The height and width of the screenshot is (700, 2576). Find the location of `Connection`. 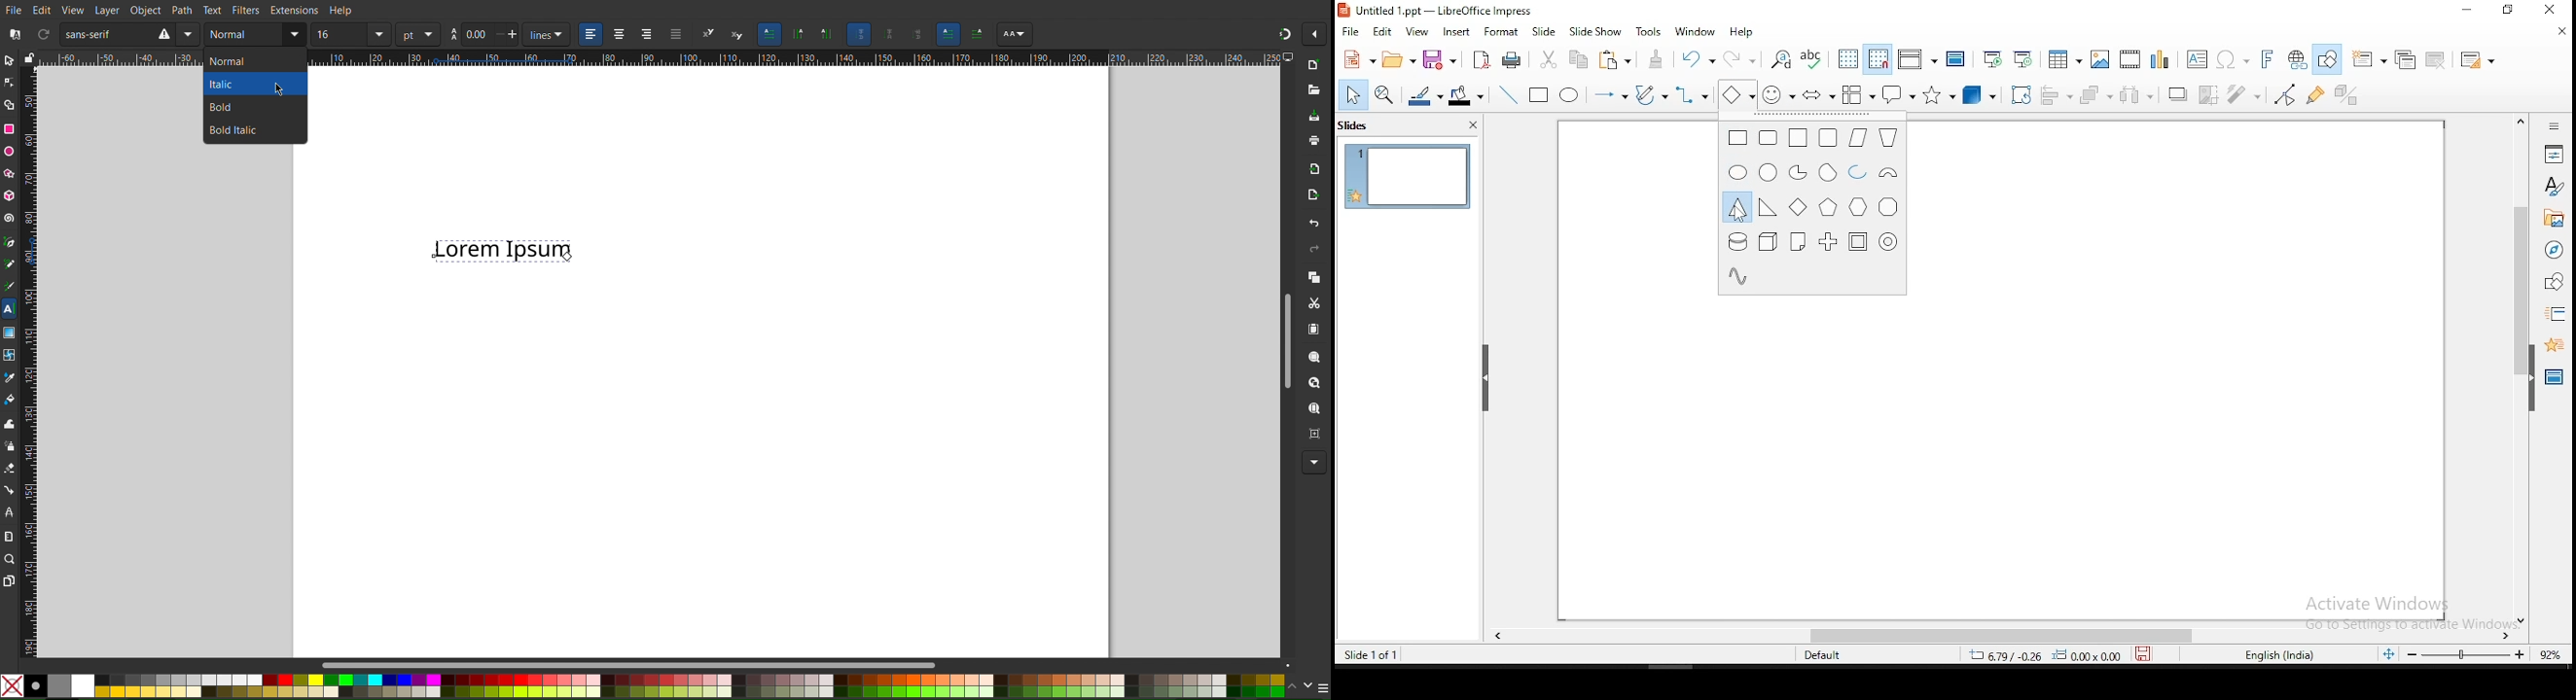

Connection is located at coordinates (10, 490).